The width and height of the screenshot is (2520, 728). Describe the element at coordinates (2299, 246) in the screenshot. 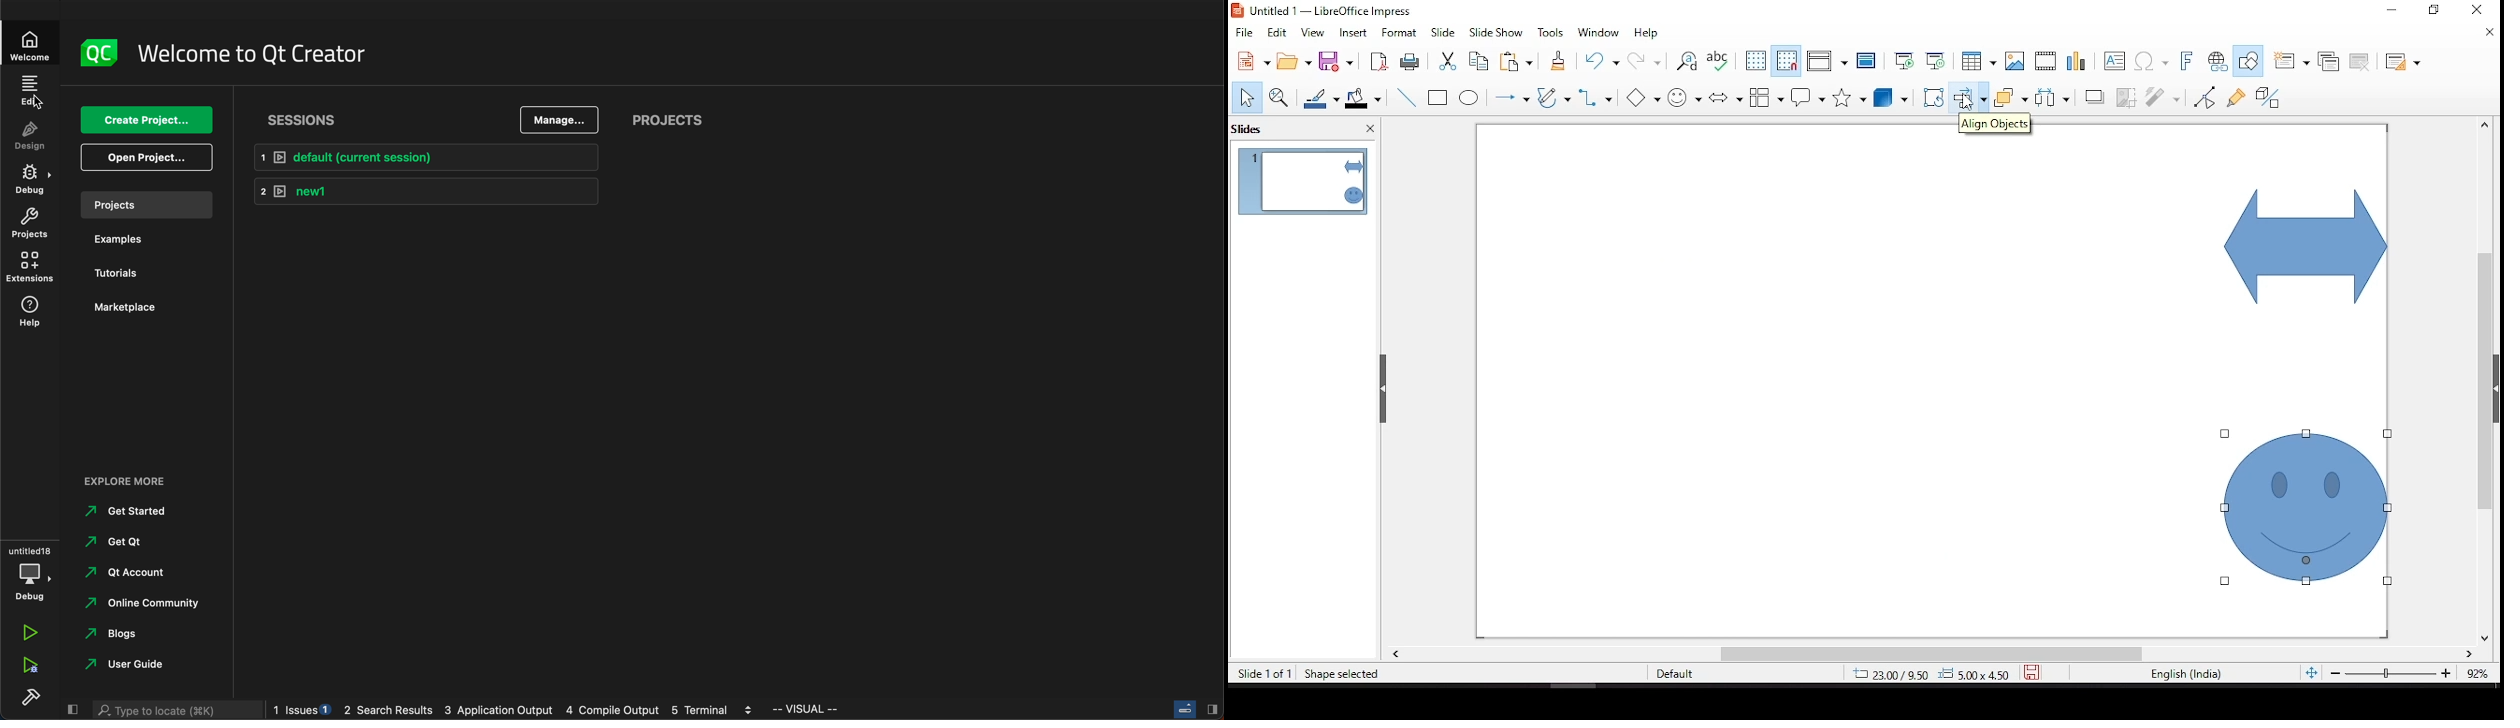

I see `shape (selected)` at that location.